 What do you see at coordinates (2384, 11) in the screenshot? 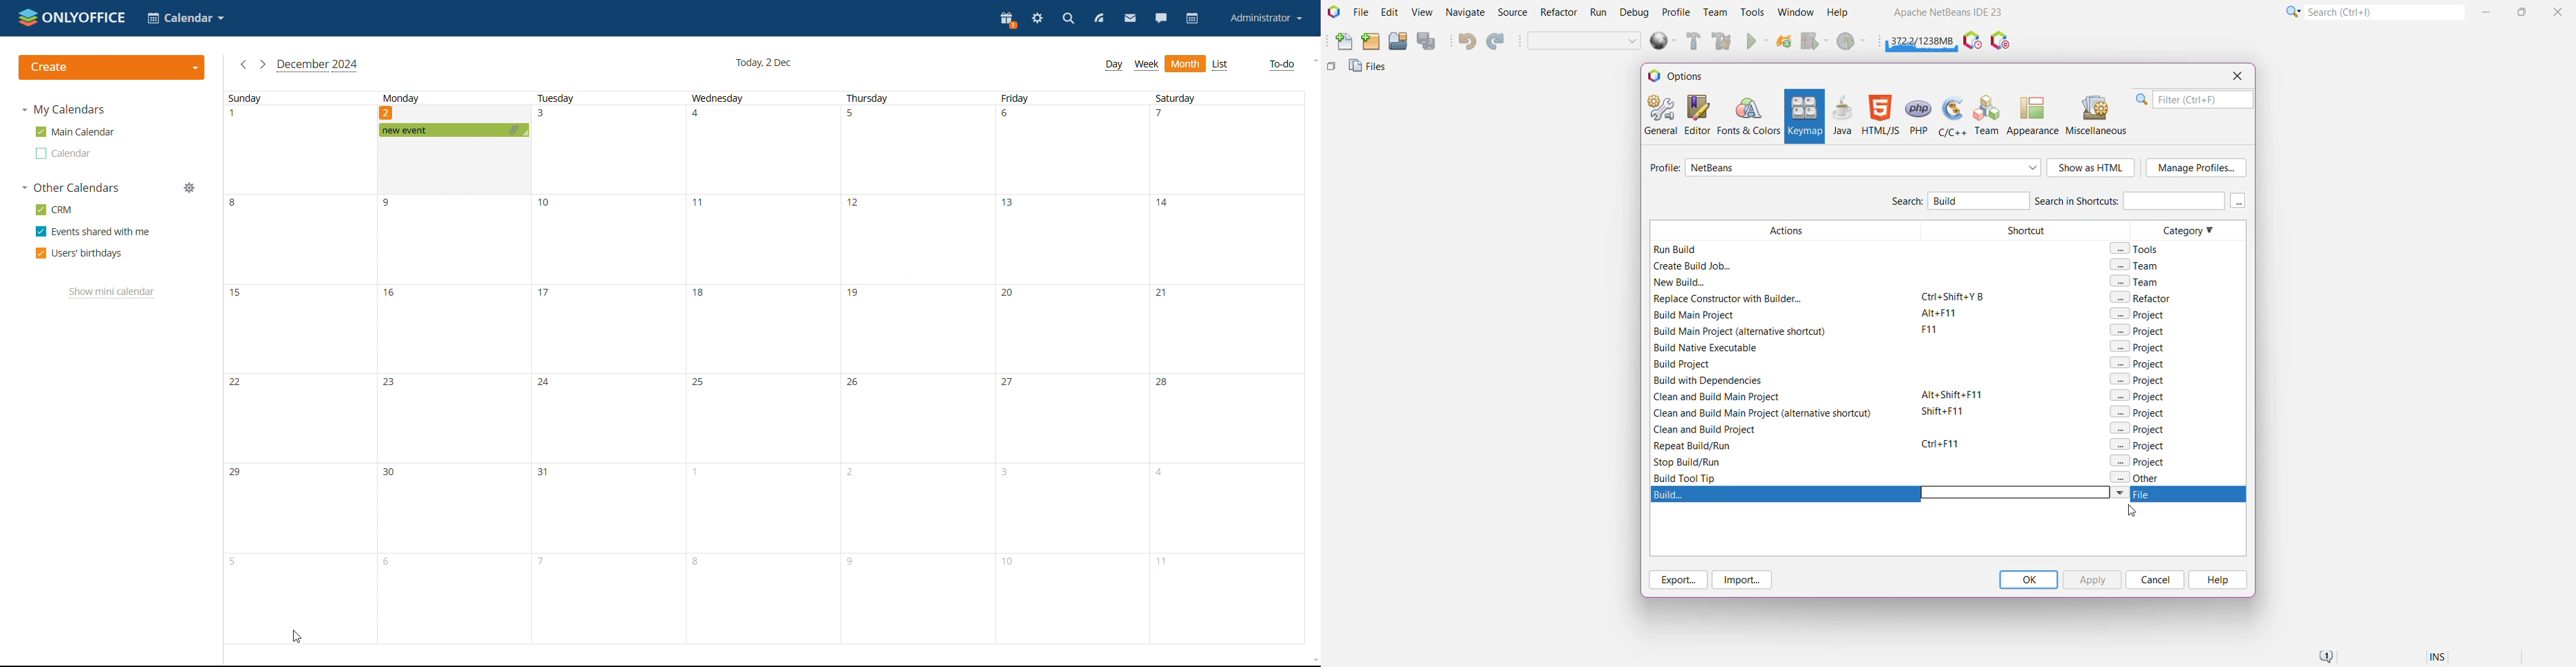
I see `Search` at bounding box center [2384, 11].